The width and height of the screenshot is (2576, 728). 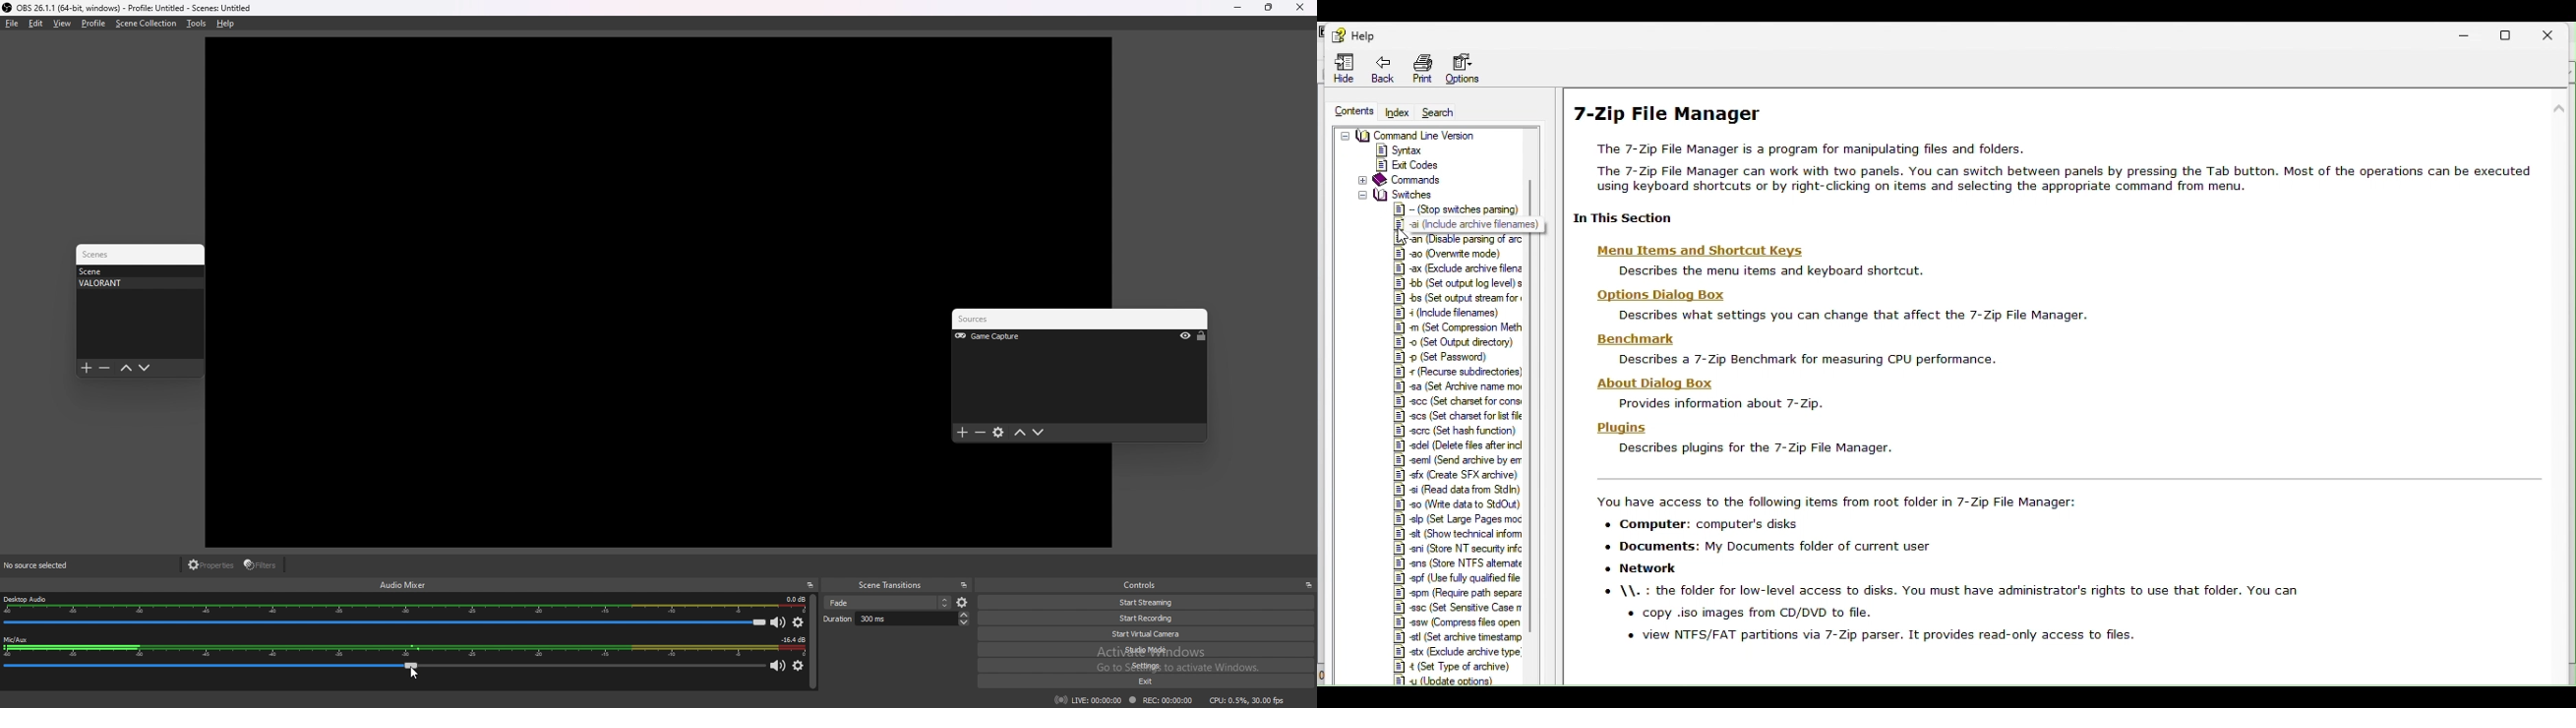 What do you see at coordinates (1460, 239) in the screenshot?
I see `Usable parsing of arc` at bounding box center [1460, 239].